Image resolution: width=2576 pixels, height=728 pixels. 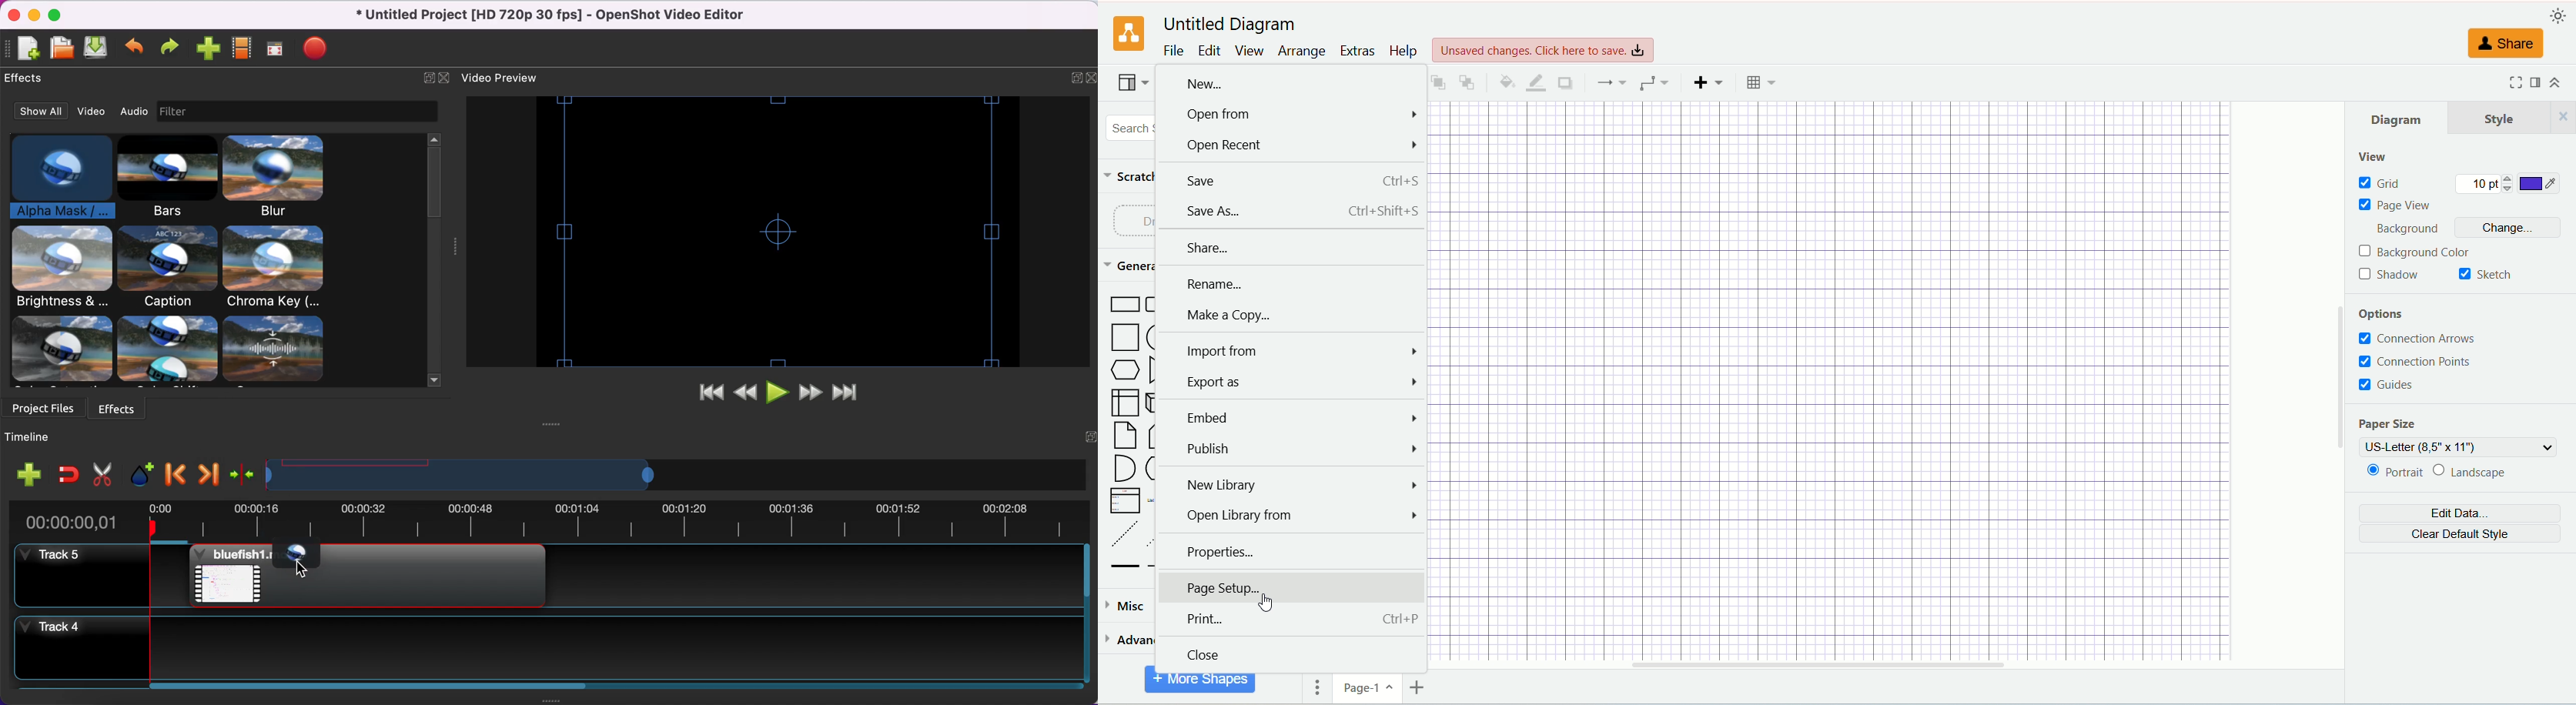 I want to click on Page 1, so click(x=1369, y=691).